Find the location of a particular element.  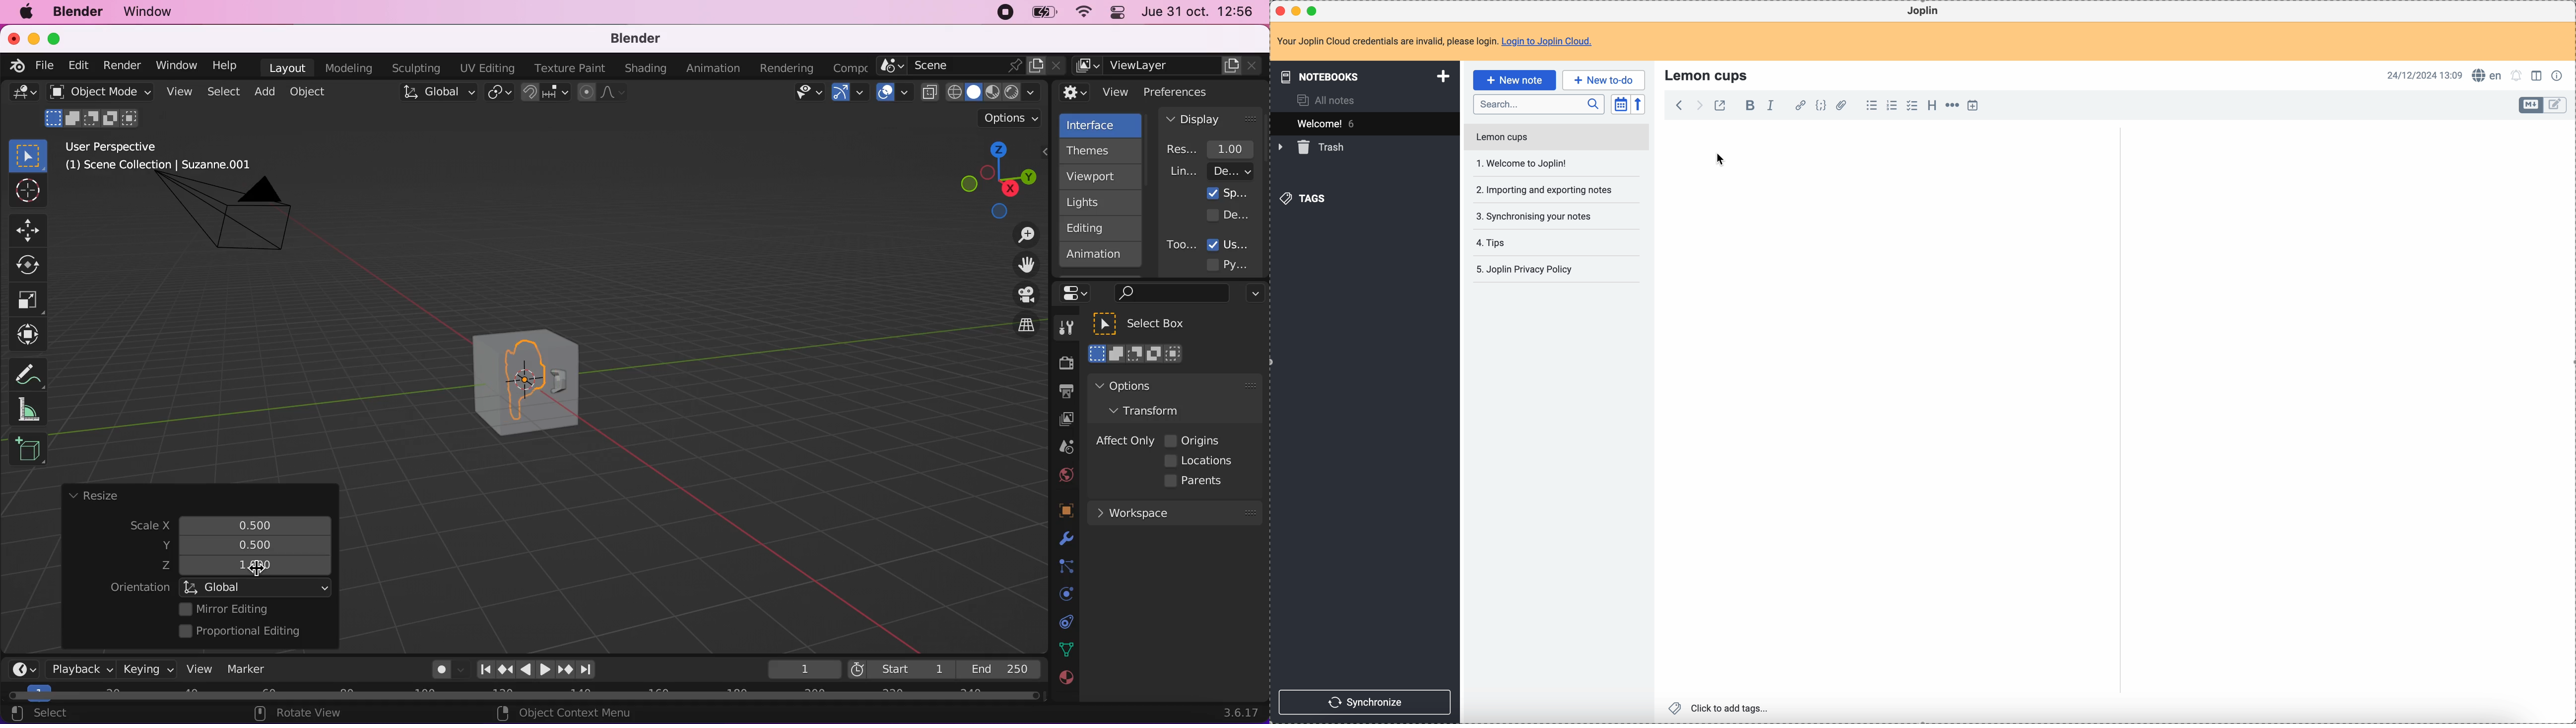

overlays is located at coordinates (894, 93).